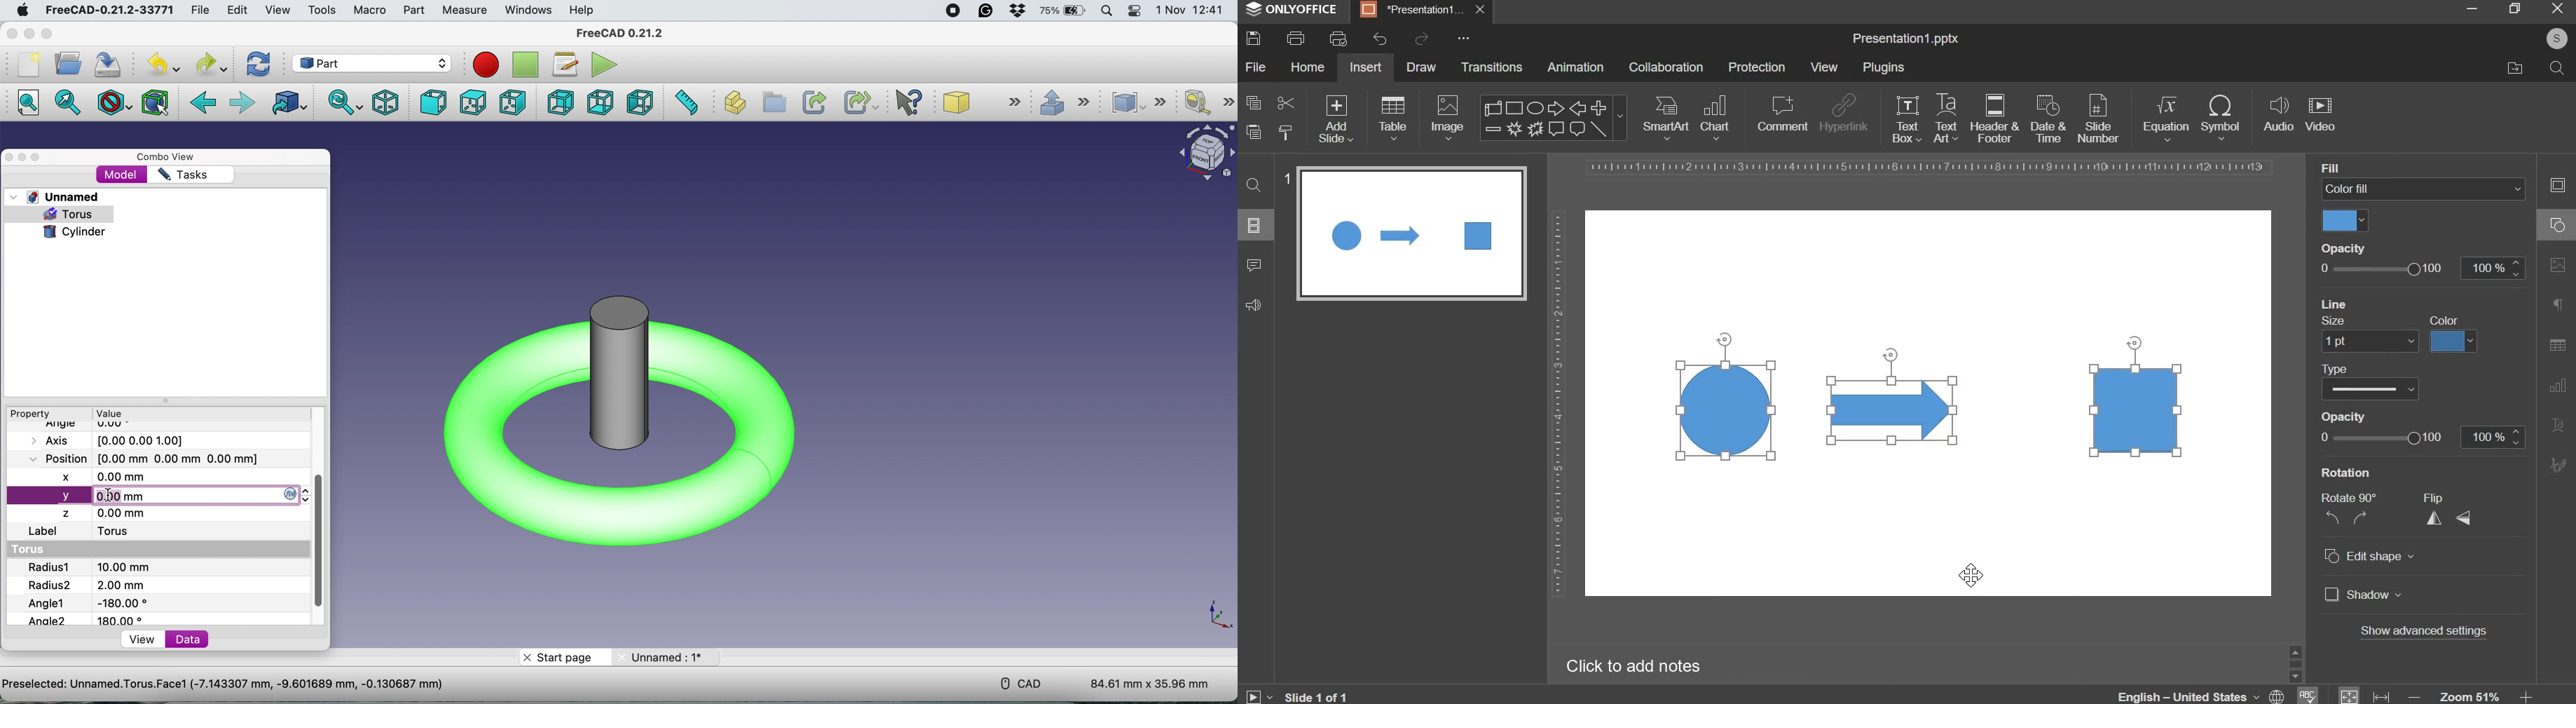  I want to click on color, so click(2453, 341).